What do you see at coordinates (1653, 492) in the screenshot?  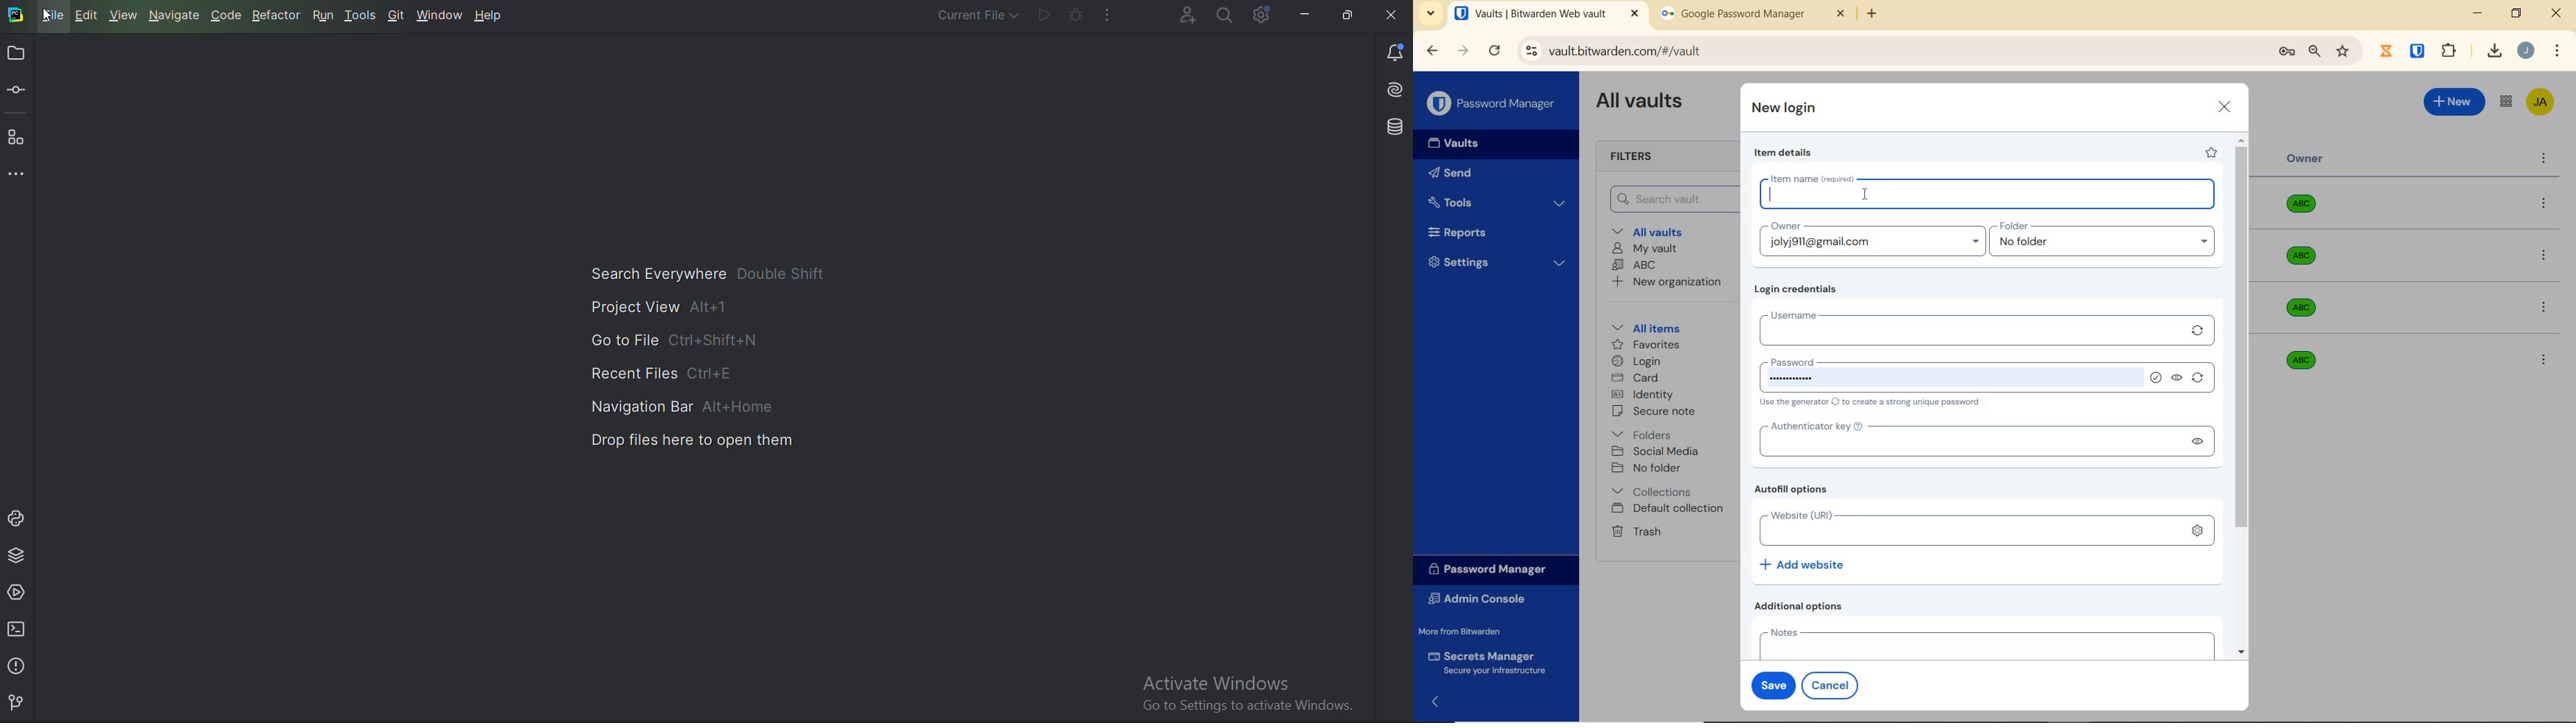 I see `collection` at bounding box center [1653, 492].